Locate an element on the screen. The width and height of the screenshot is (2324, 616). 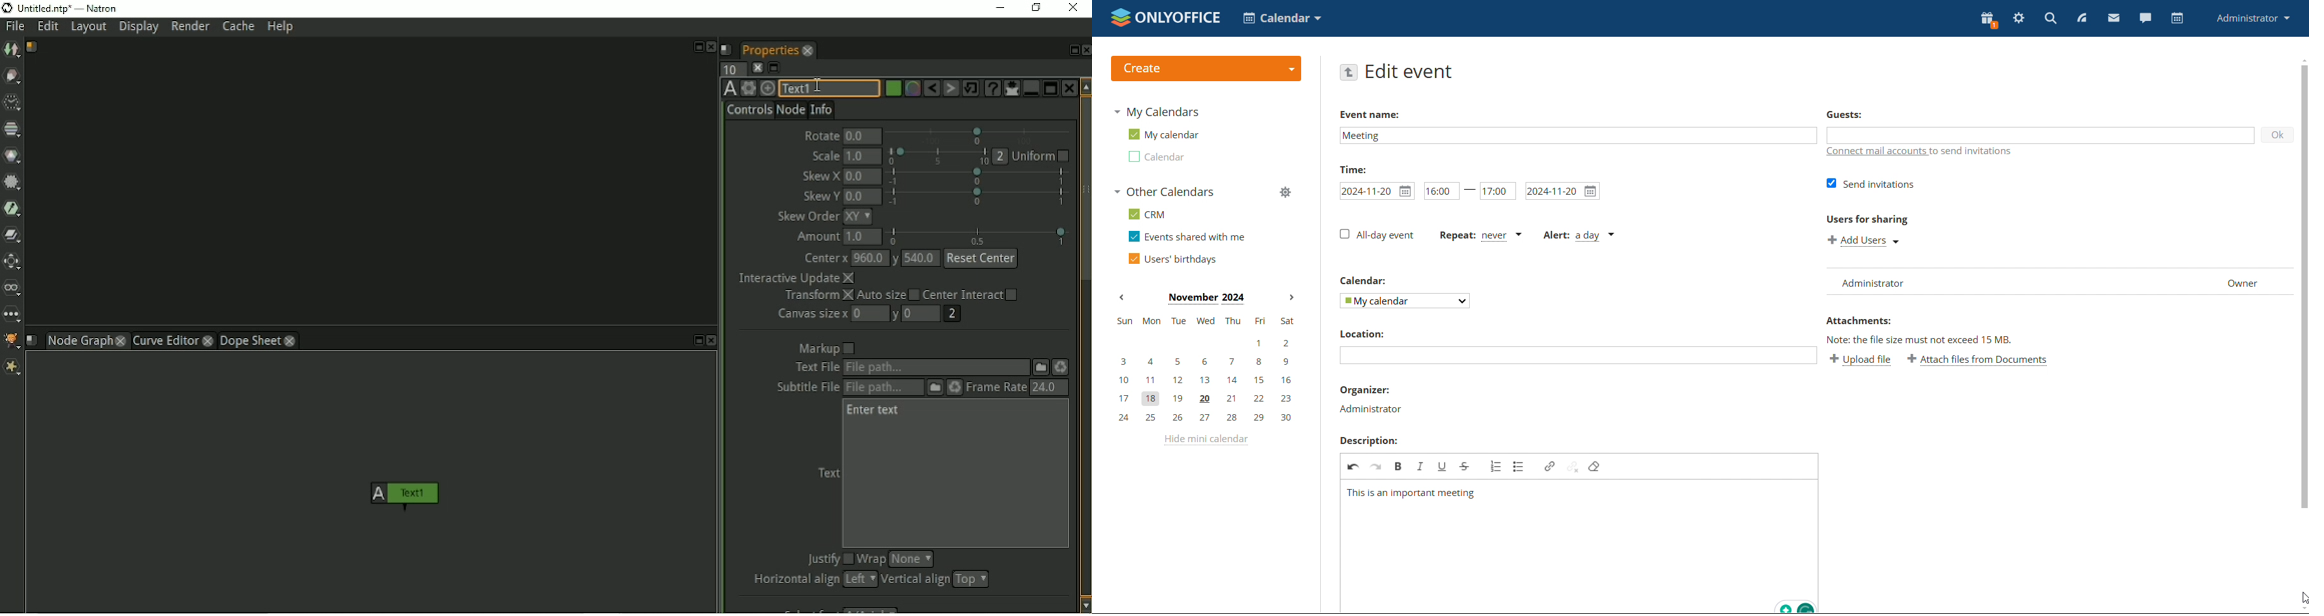
profile is located at coordinates (2253, 18).